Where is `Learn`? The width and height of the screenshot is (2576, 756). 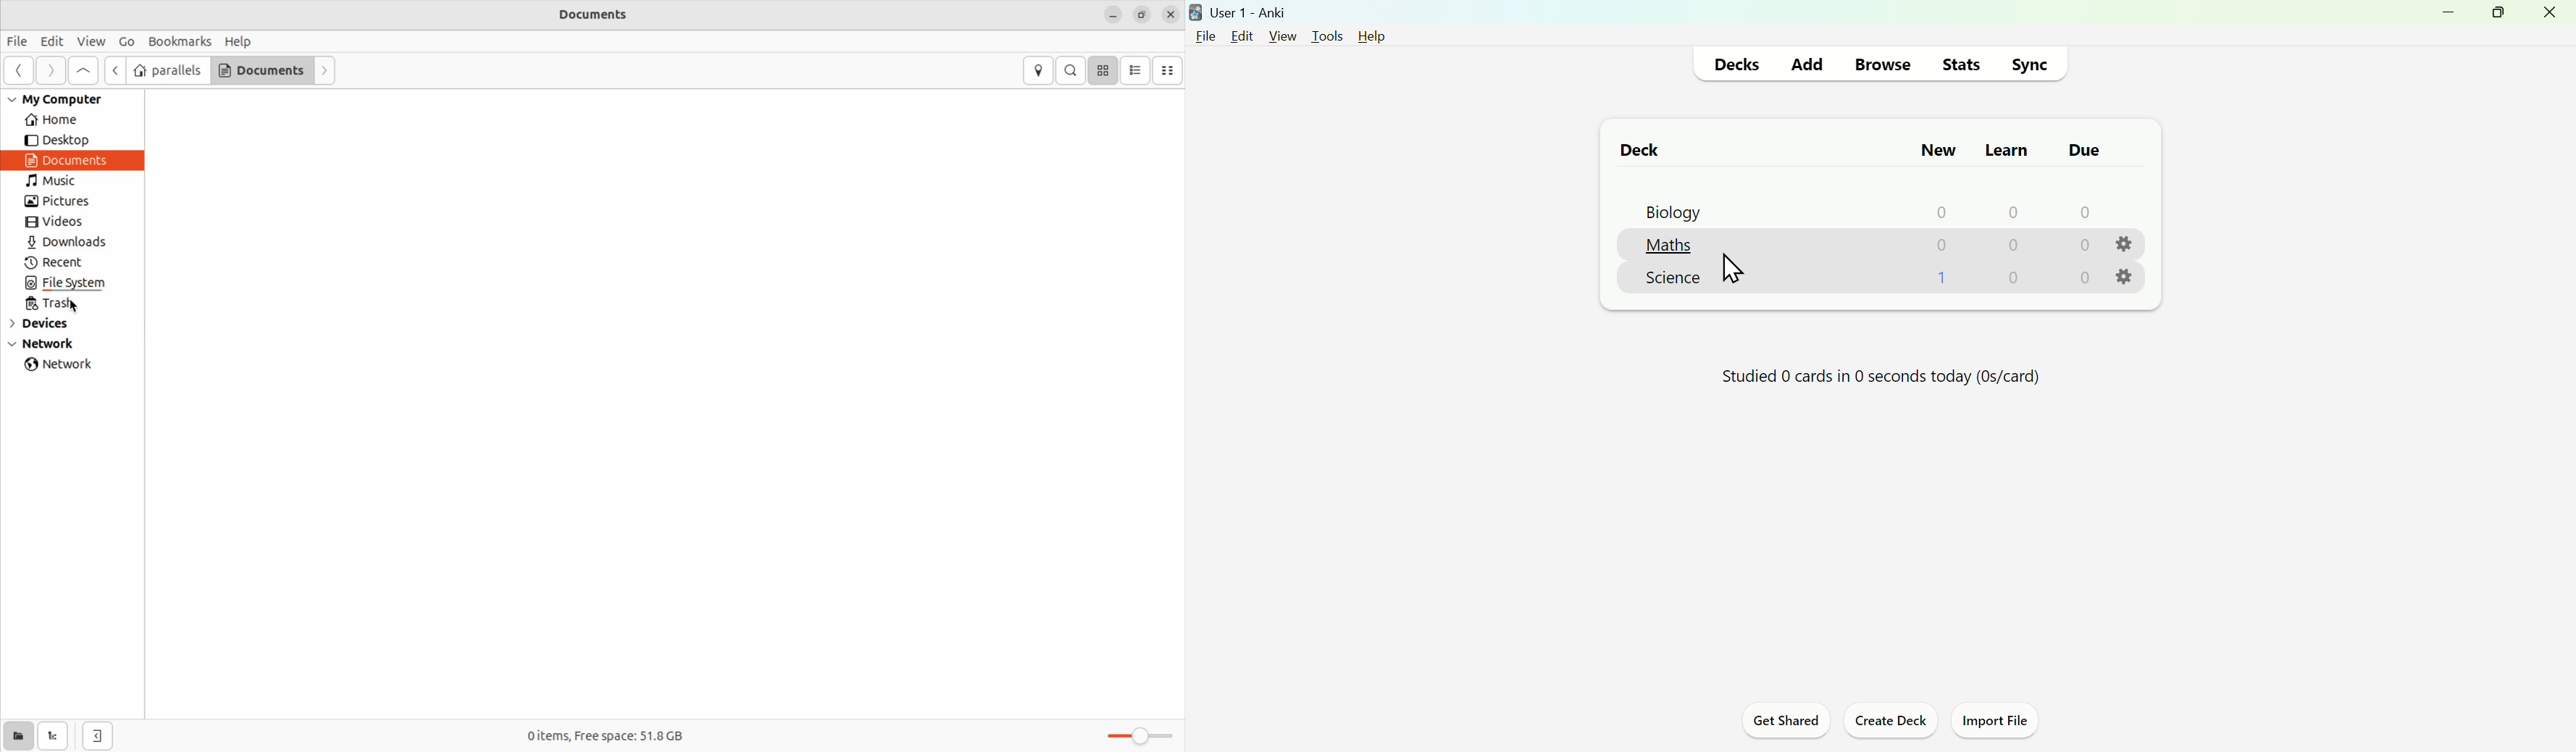 Learn is located at coordinates (2008, 149).